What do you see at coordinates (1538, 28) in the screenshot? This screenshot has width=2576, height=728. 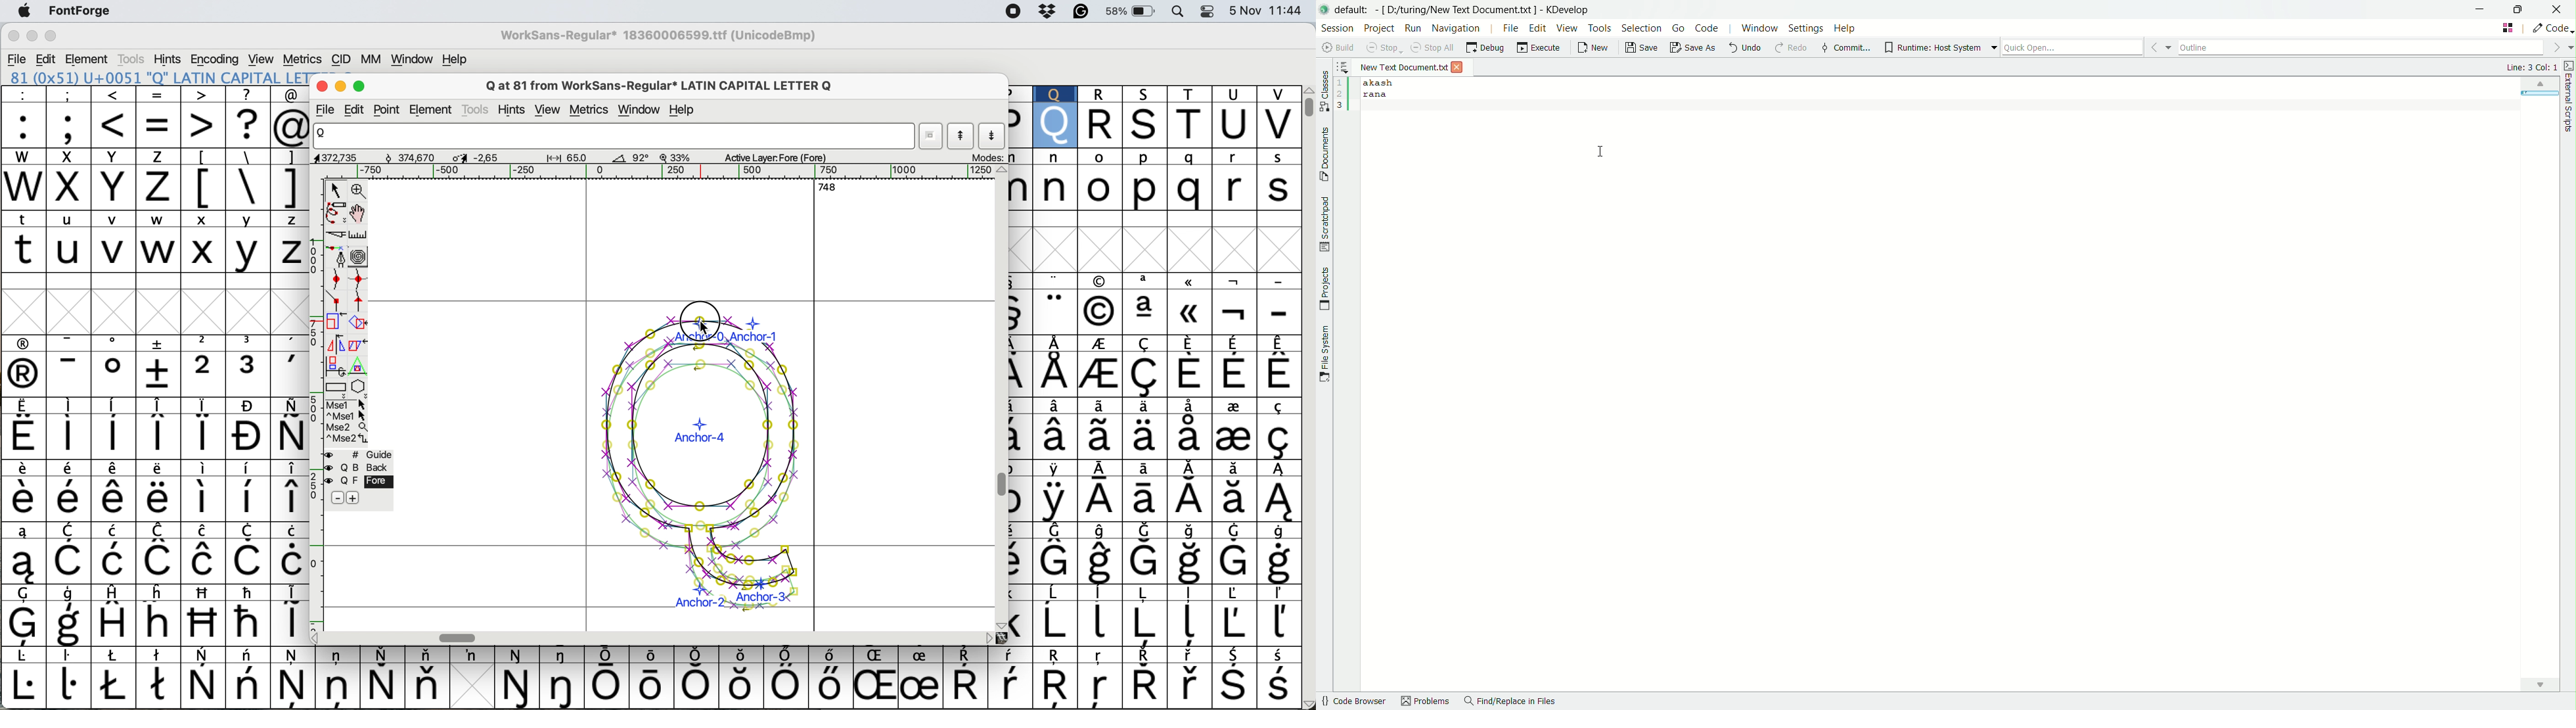 I see `edit menu` at bounding box center [1538, 28].